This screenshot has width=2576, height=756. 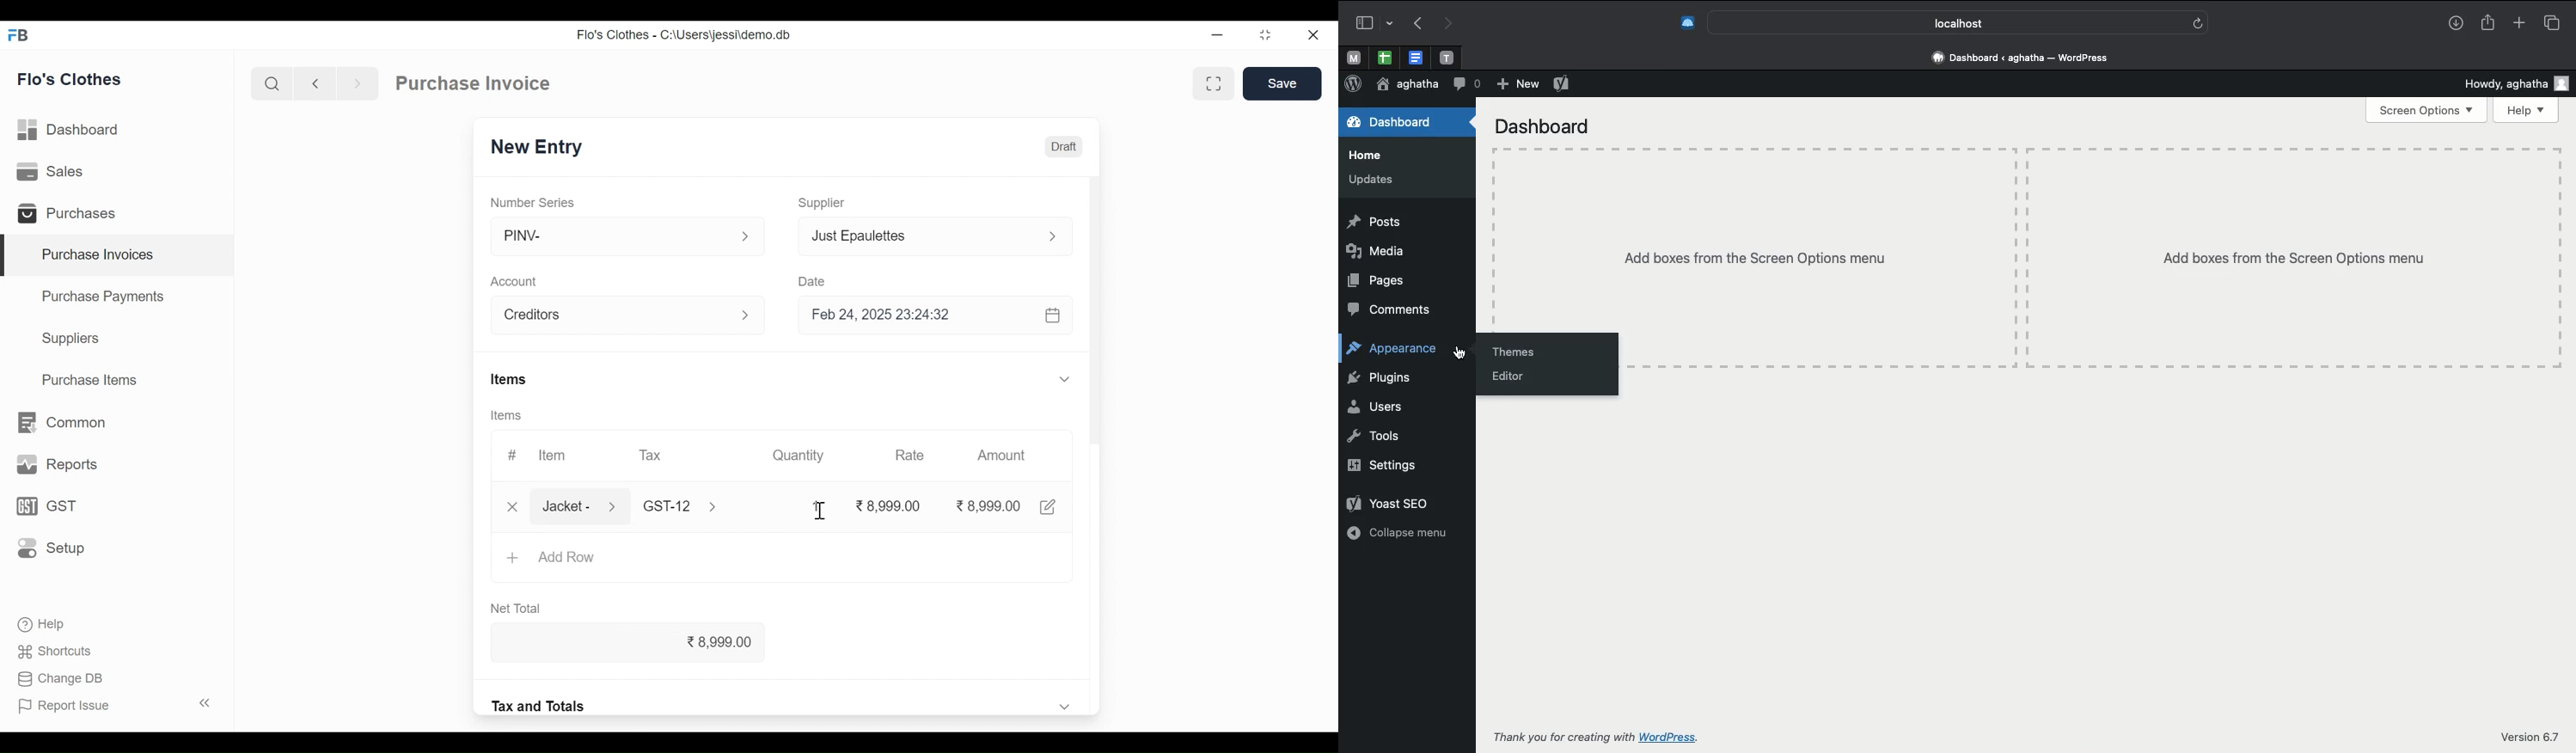 What do you see at coordinates (533, 201) in the screenshot?
I see `Number Series` at bounding box center [533, 201].